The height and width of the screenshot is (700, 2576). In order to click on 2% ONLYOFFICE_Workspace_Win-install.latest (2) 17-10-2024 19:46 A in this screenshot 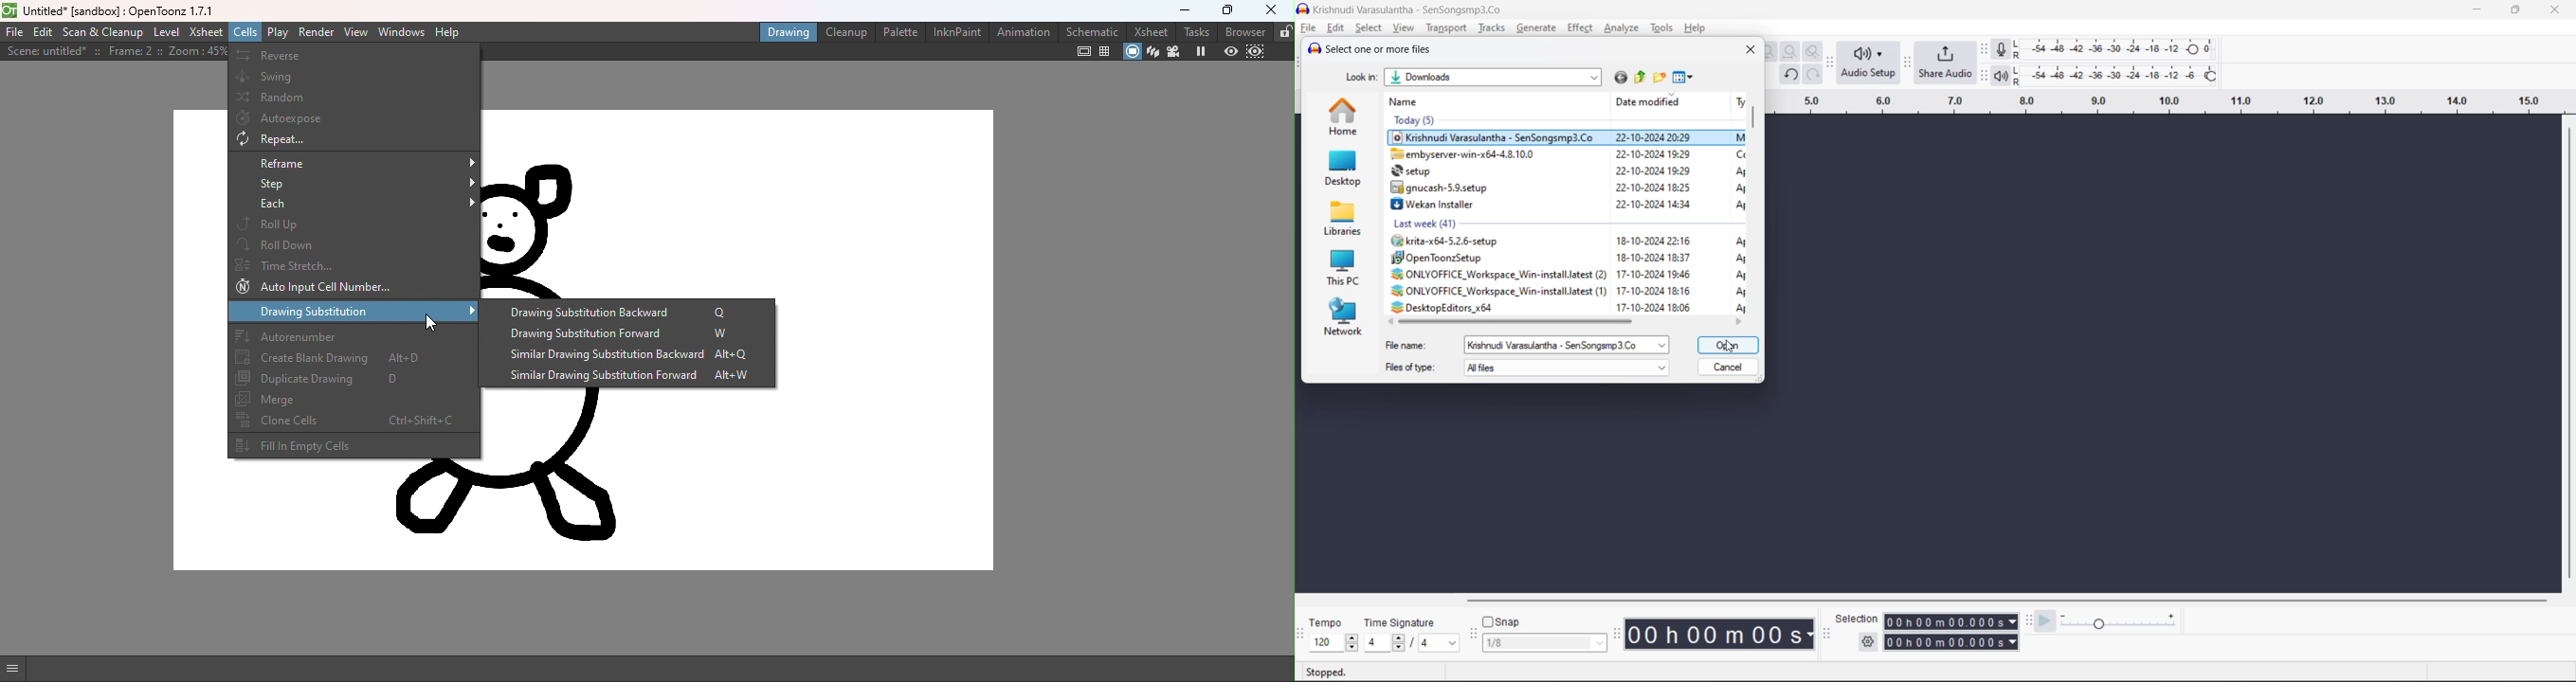, I will do `click(1568, 273)`.